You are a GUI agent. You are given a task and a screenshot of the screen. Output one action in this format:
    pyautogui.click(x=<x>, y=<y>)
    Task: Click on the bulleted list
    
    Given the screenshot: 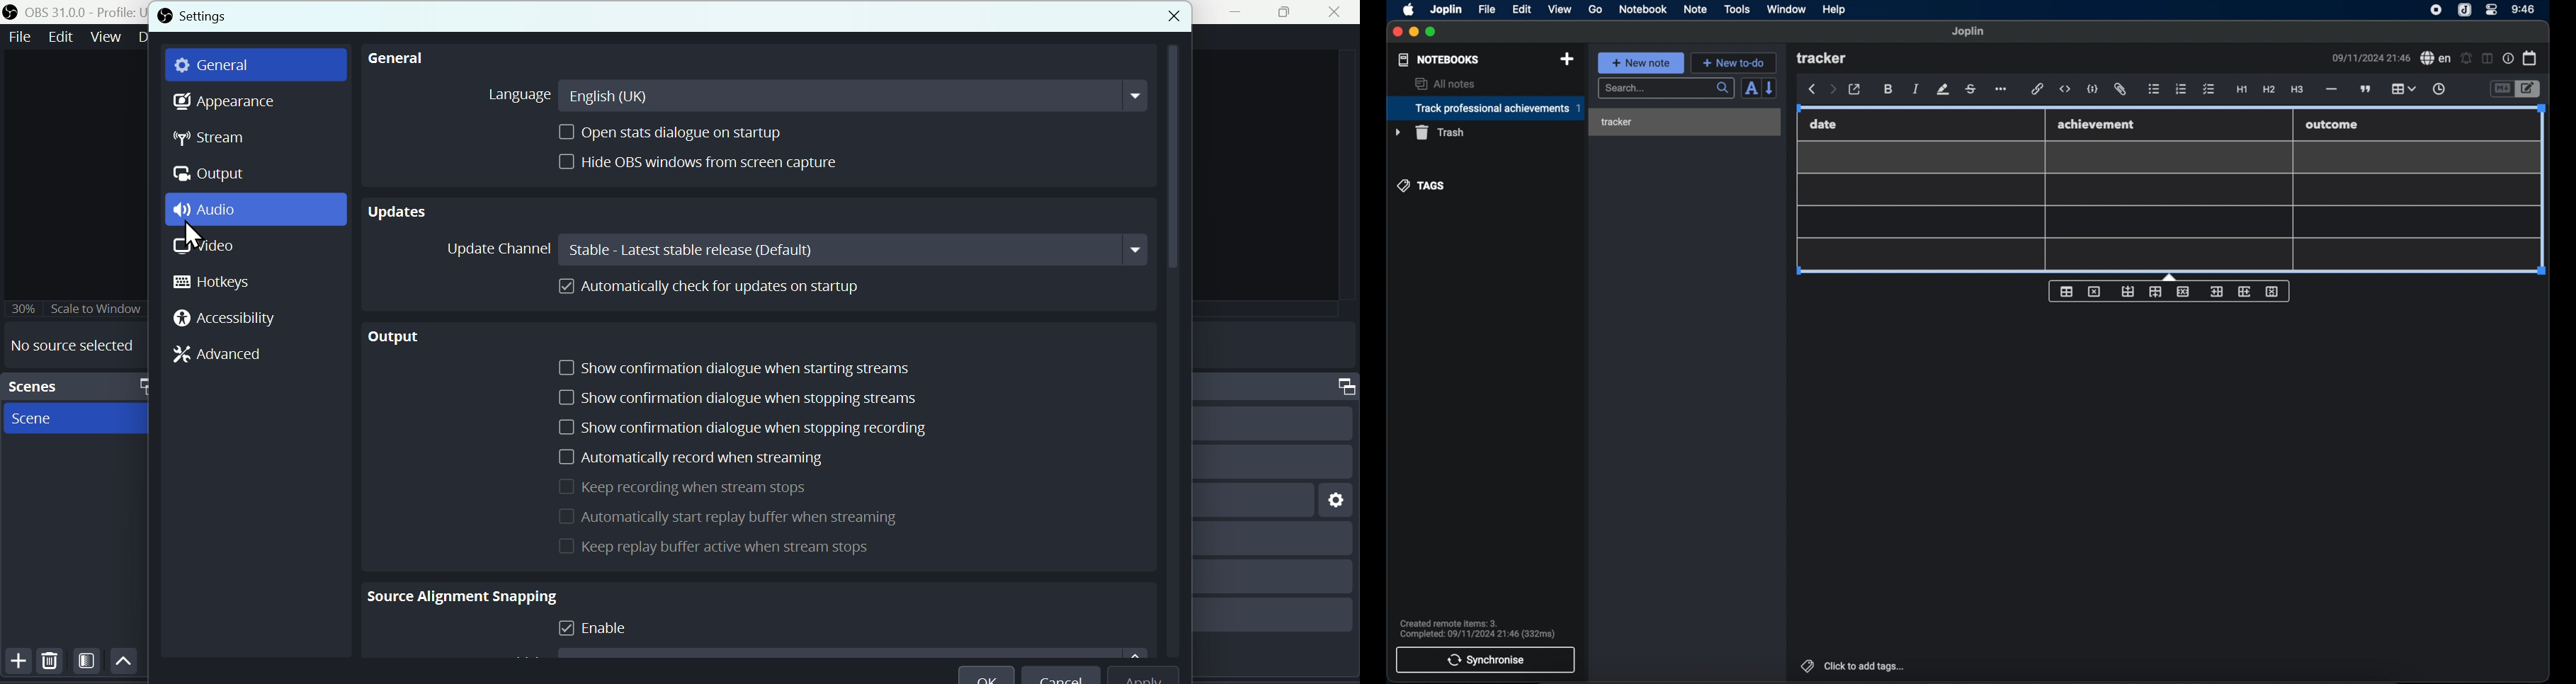 What is the action you would take?
    pyautogui.click(x=2154, y=90)
    